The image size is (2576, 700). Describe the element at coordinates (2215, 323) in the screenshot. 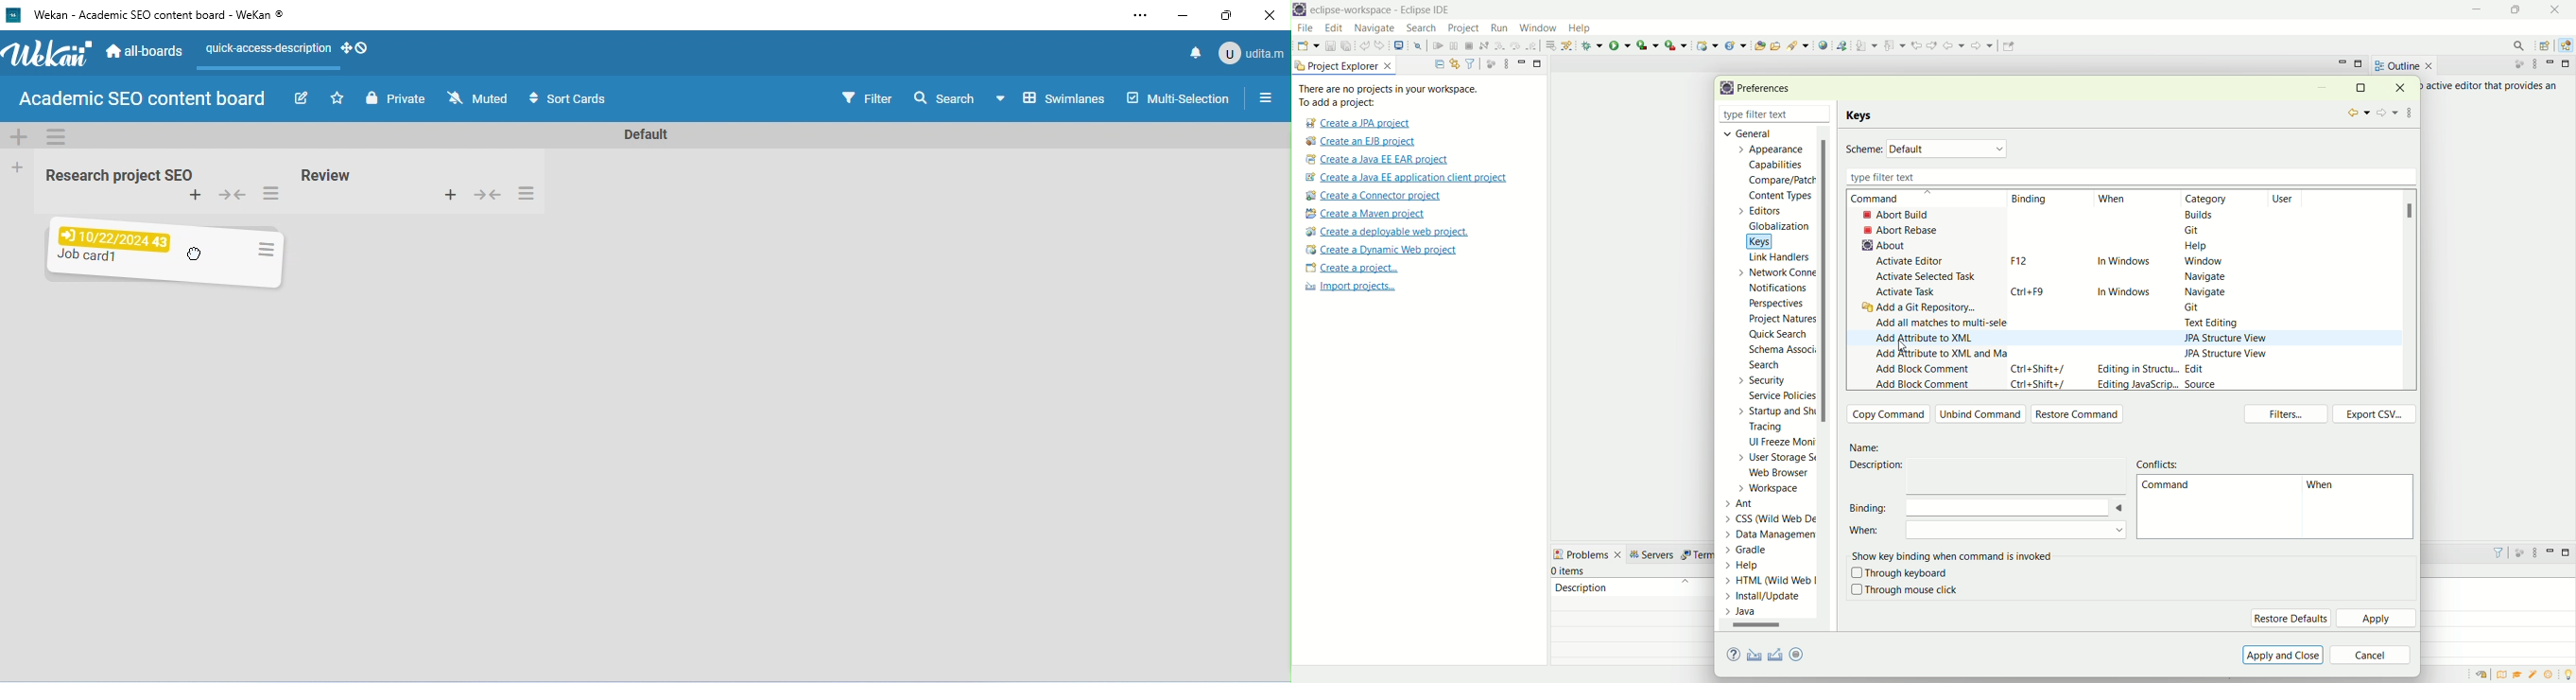

I see `text editing` at that location.